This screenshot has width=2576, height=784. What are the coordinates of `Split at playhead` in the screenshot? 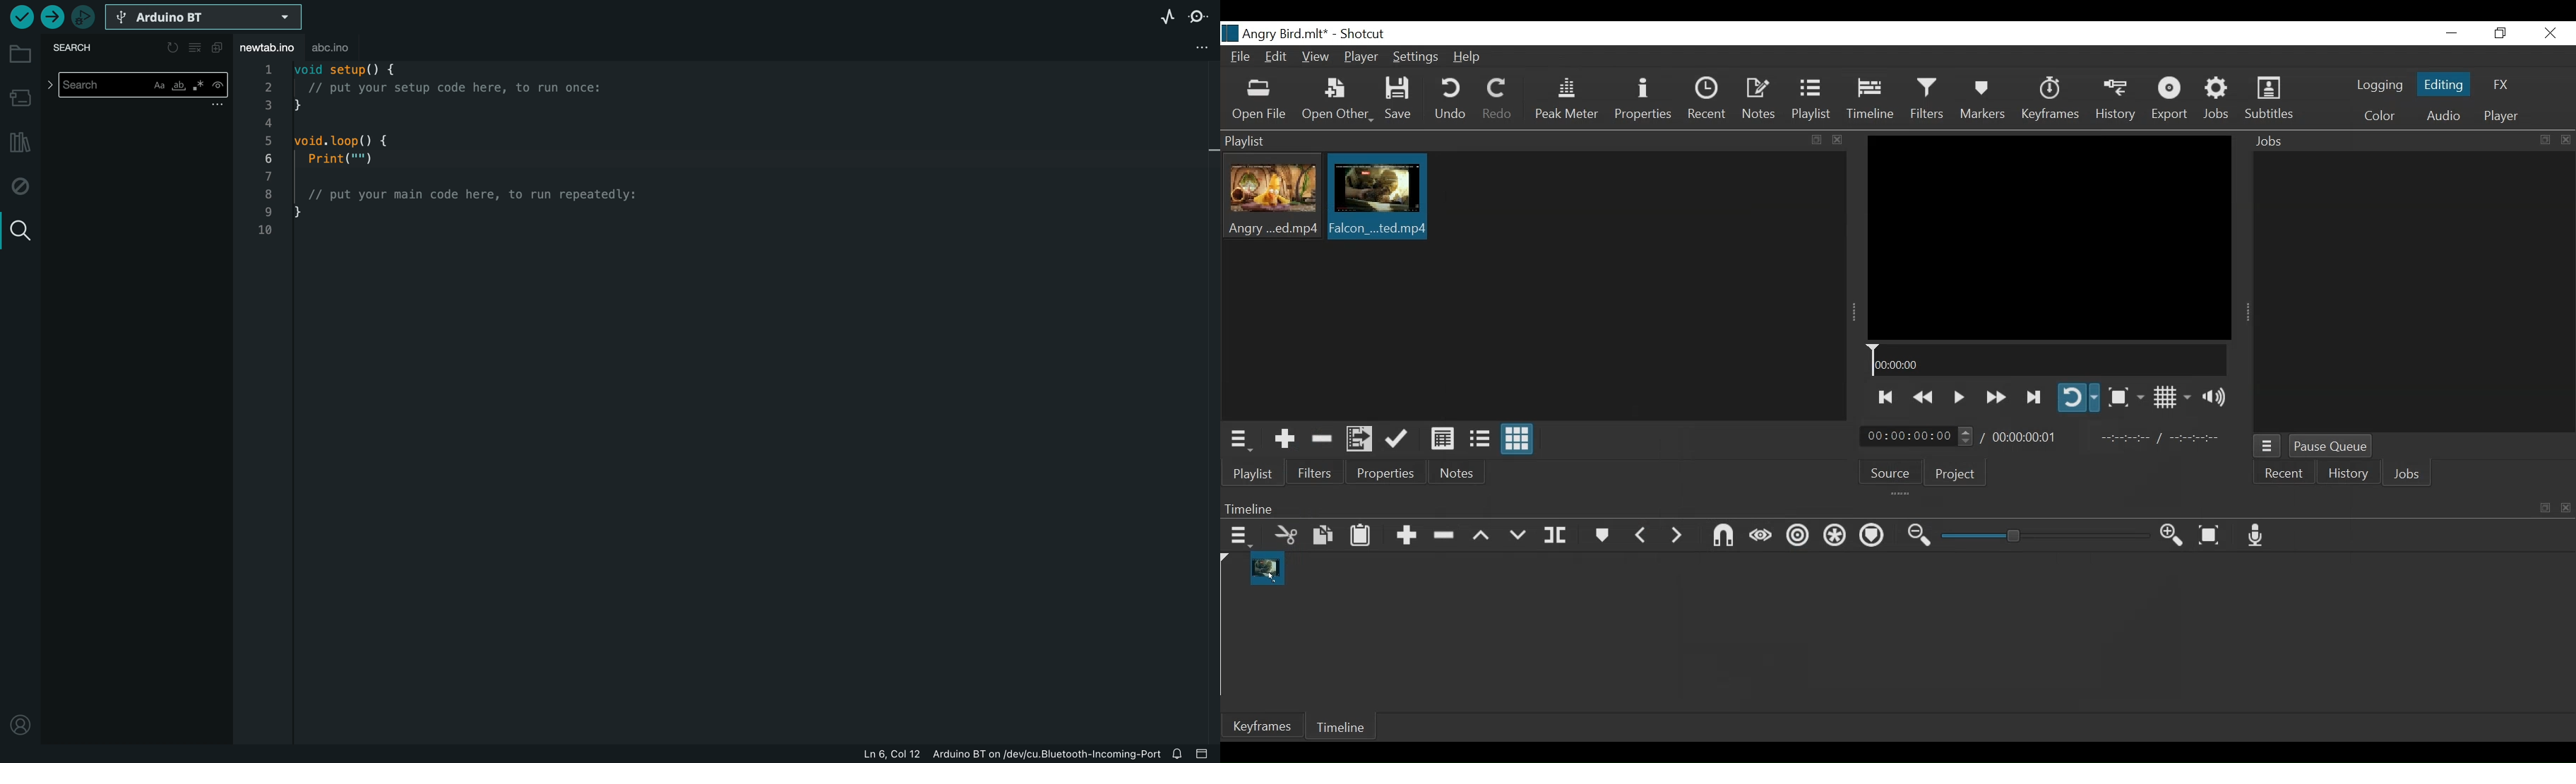 It's located at (1556, 536).